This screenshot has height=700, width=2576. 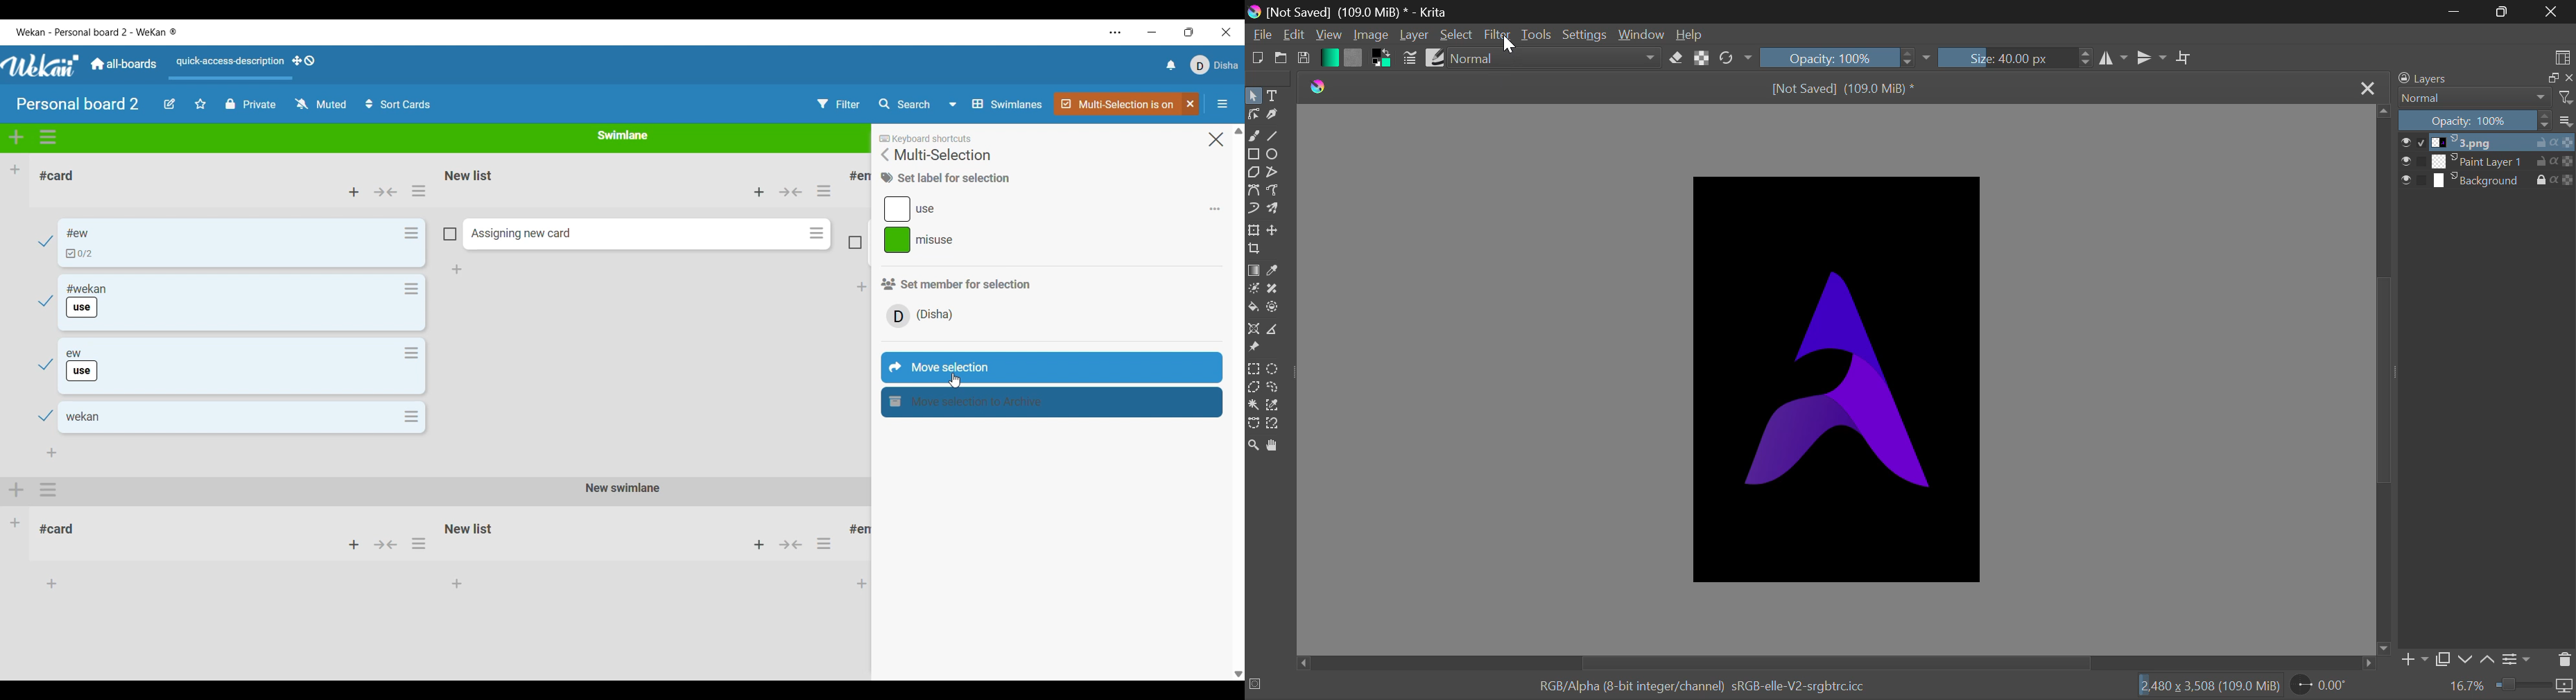 I want to click on Section title, so click(x=957, y=284).